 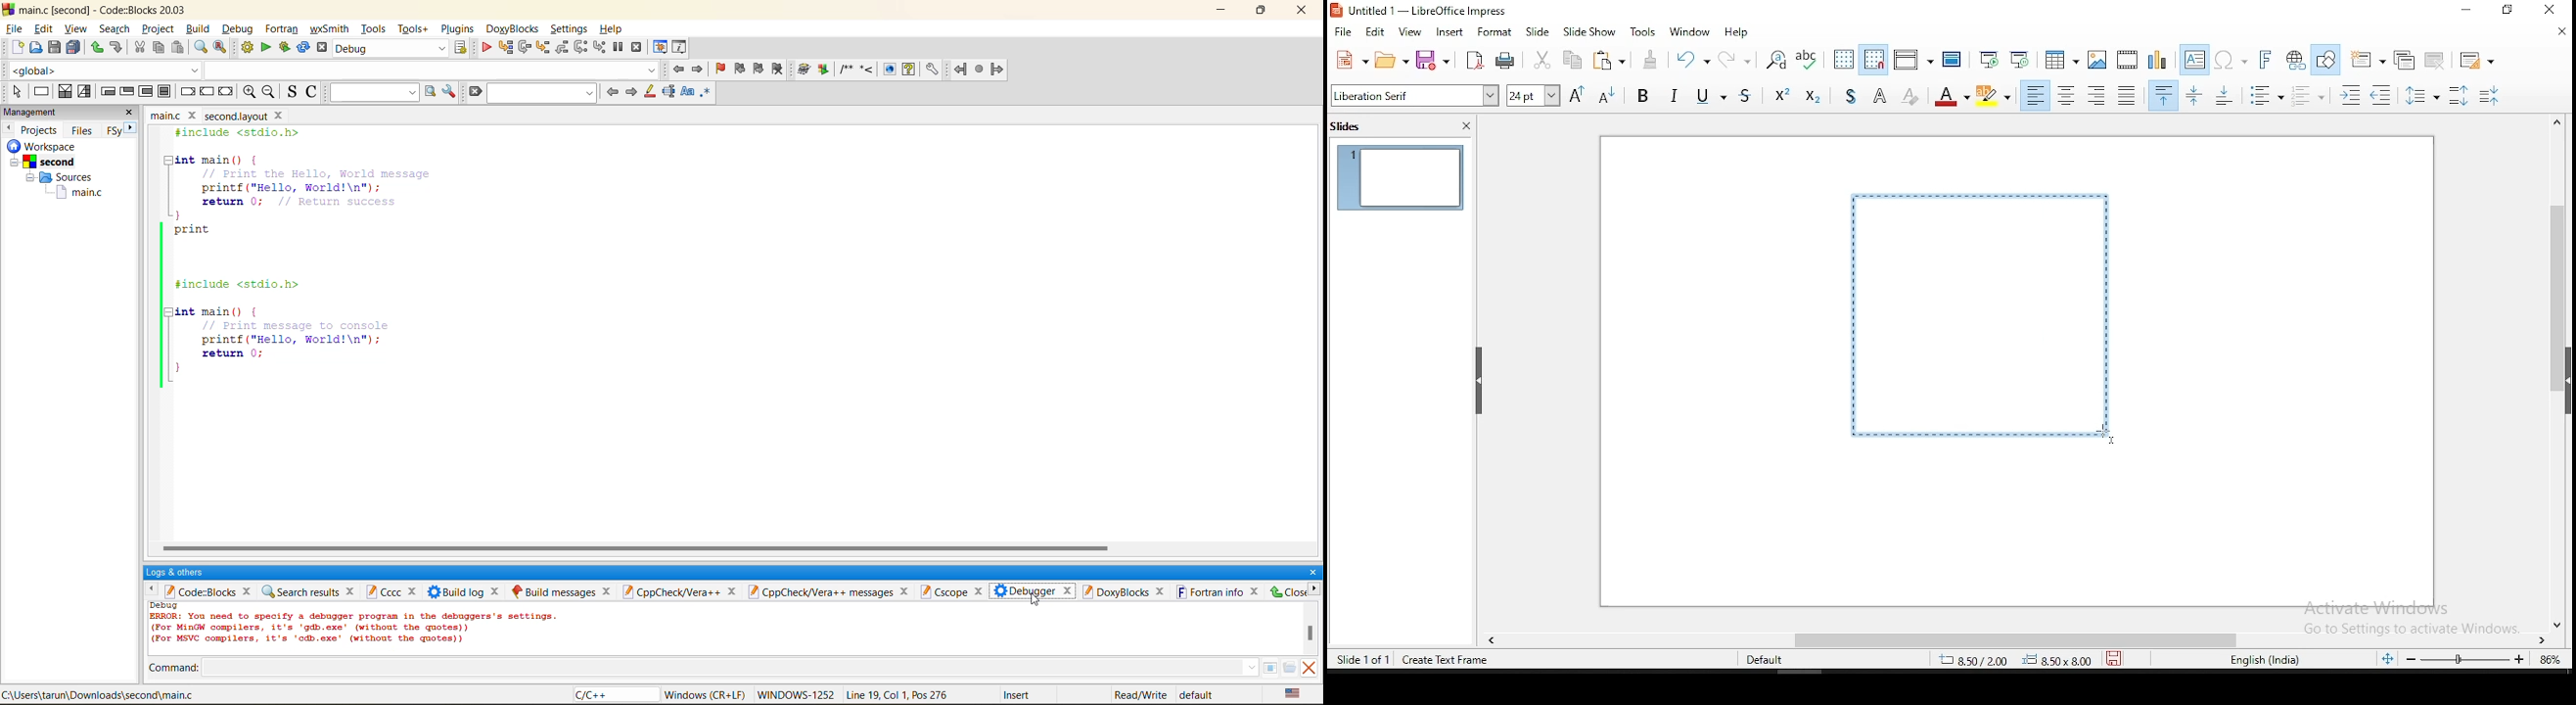 What do you see at coordinates (1979, 313) in the screenshot?
I see `active text box` at bounding box center [1979, 313].